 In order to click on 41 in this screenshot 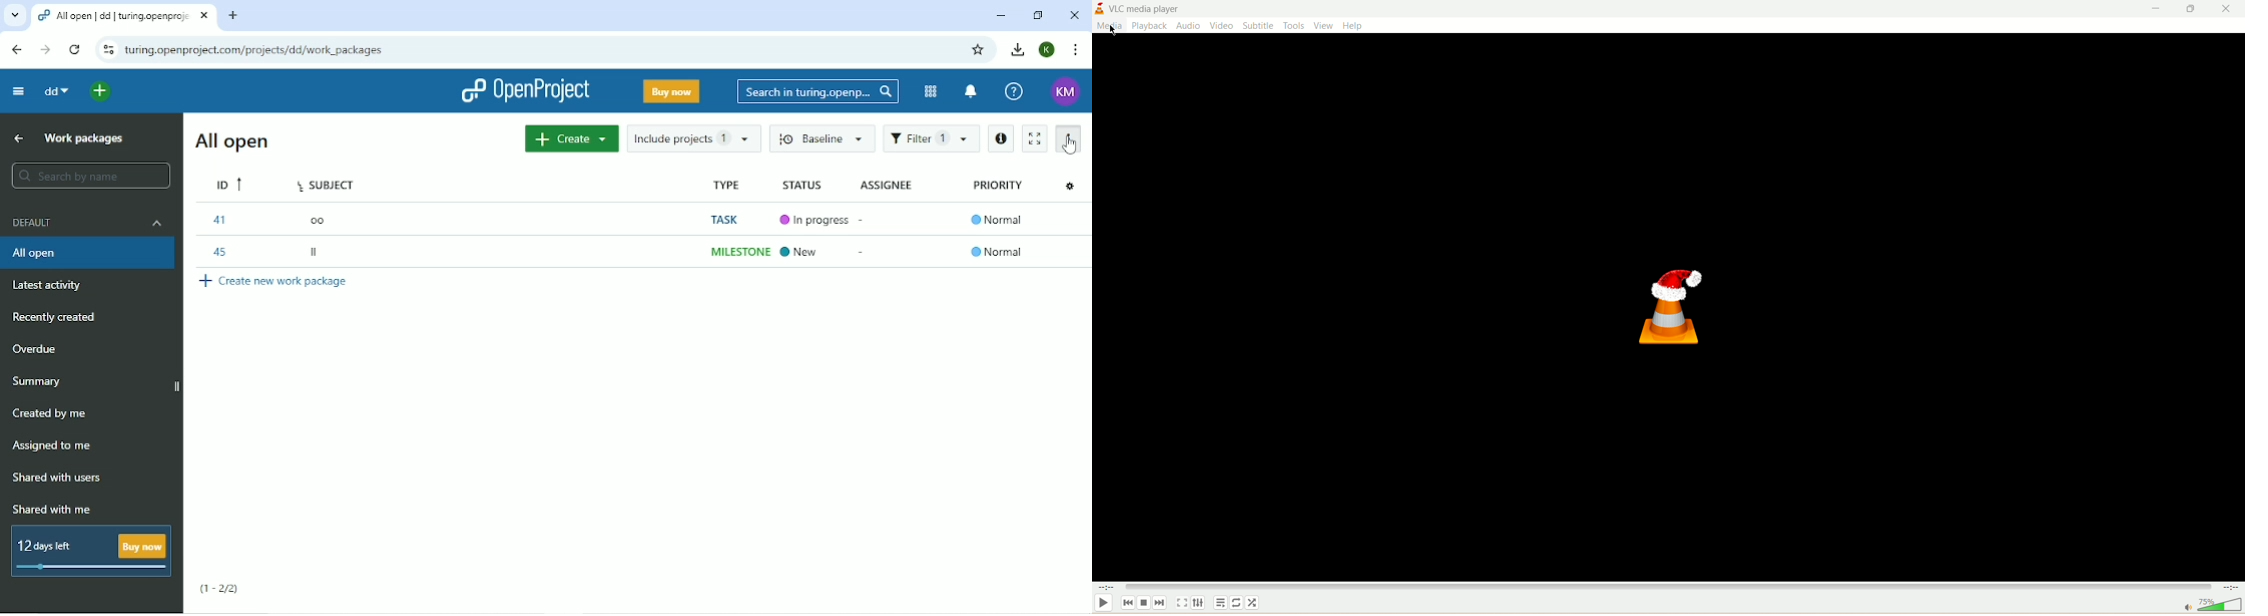, I will do `click(218, 219)`.